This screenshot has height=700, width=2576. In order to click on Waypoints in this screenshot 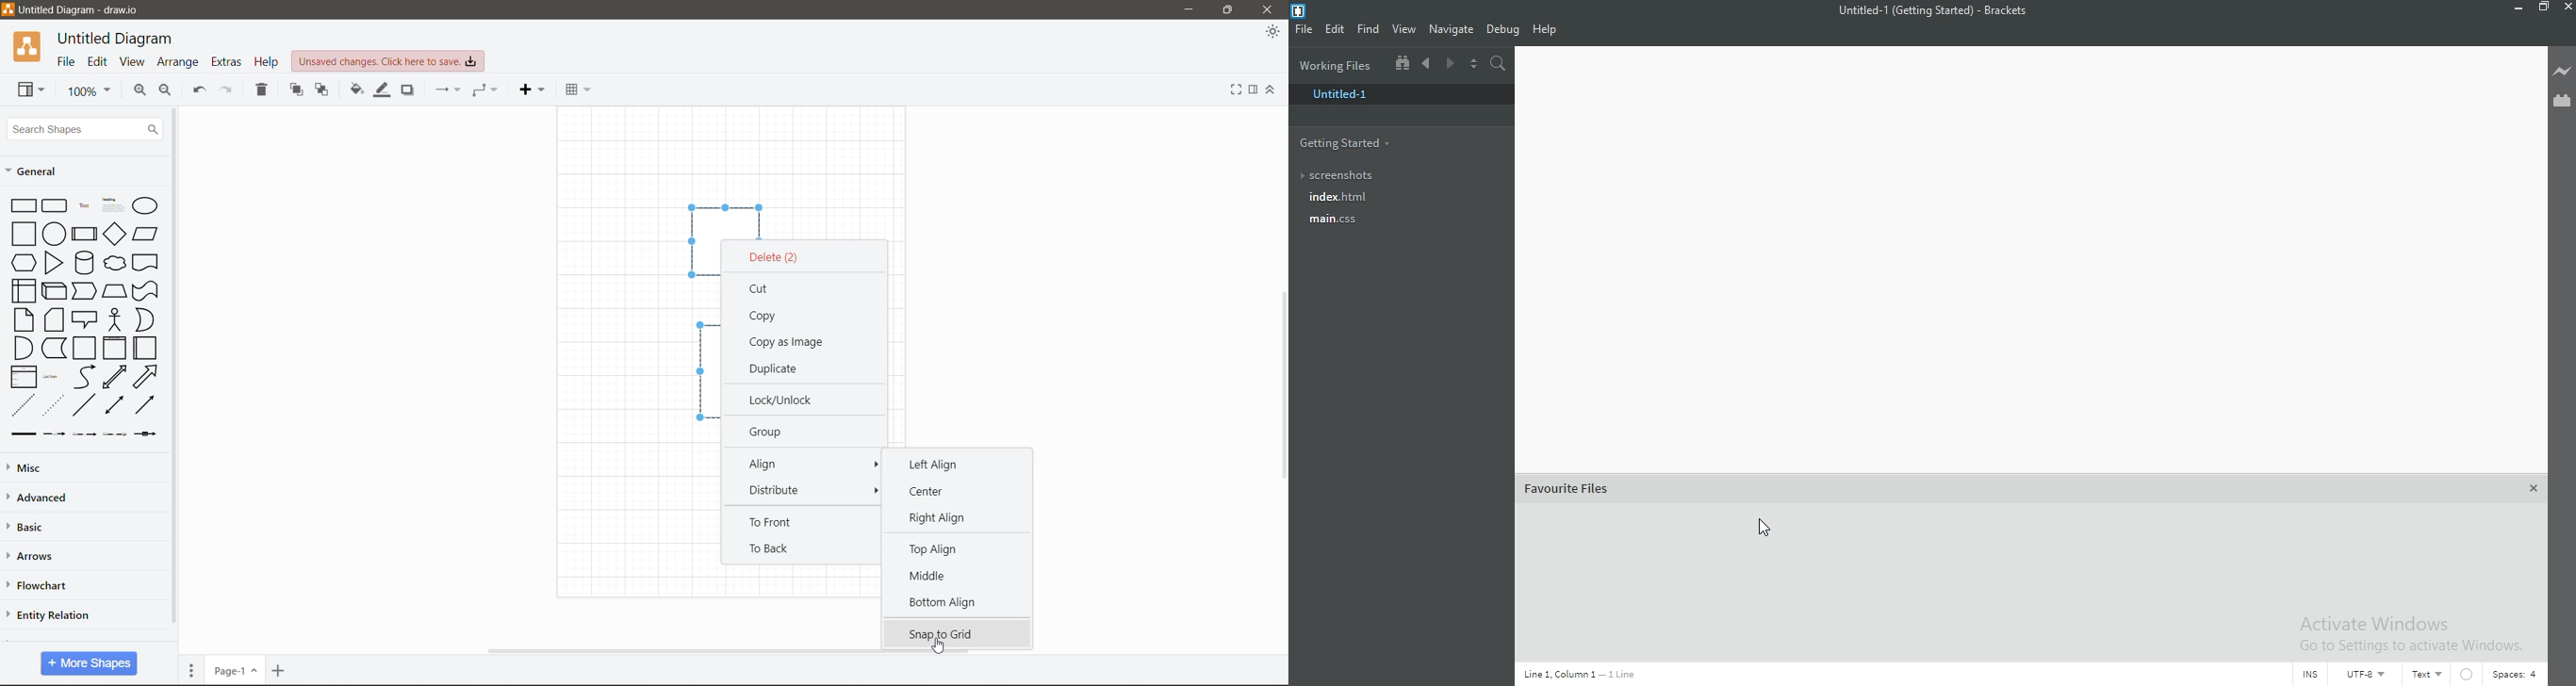, I will do `click(485, 91)`.